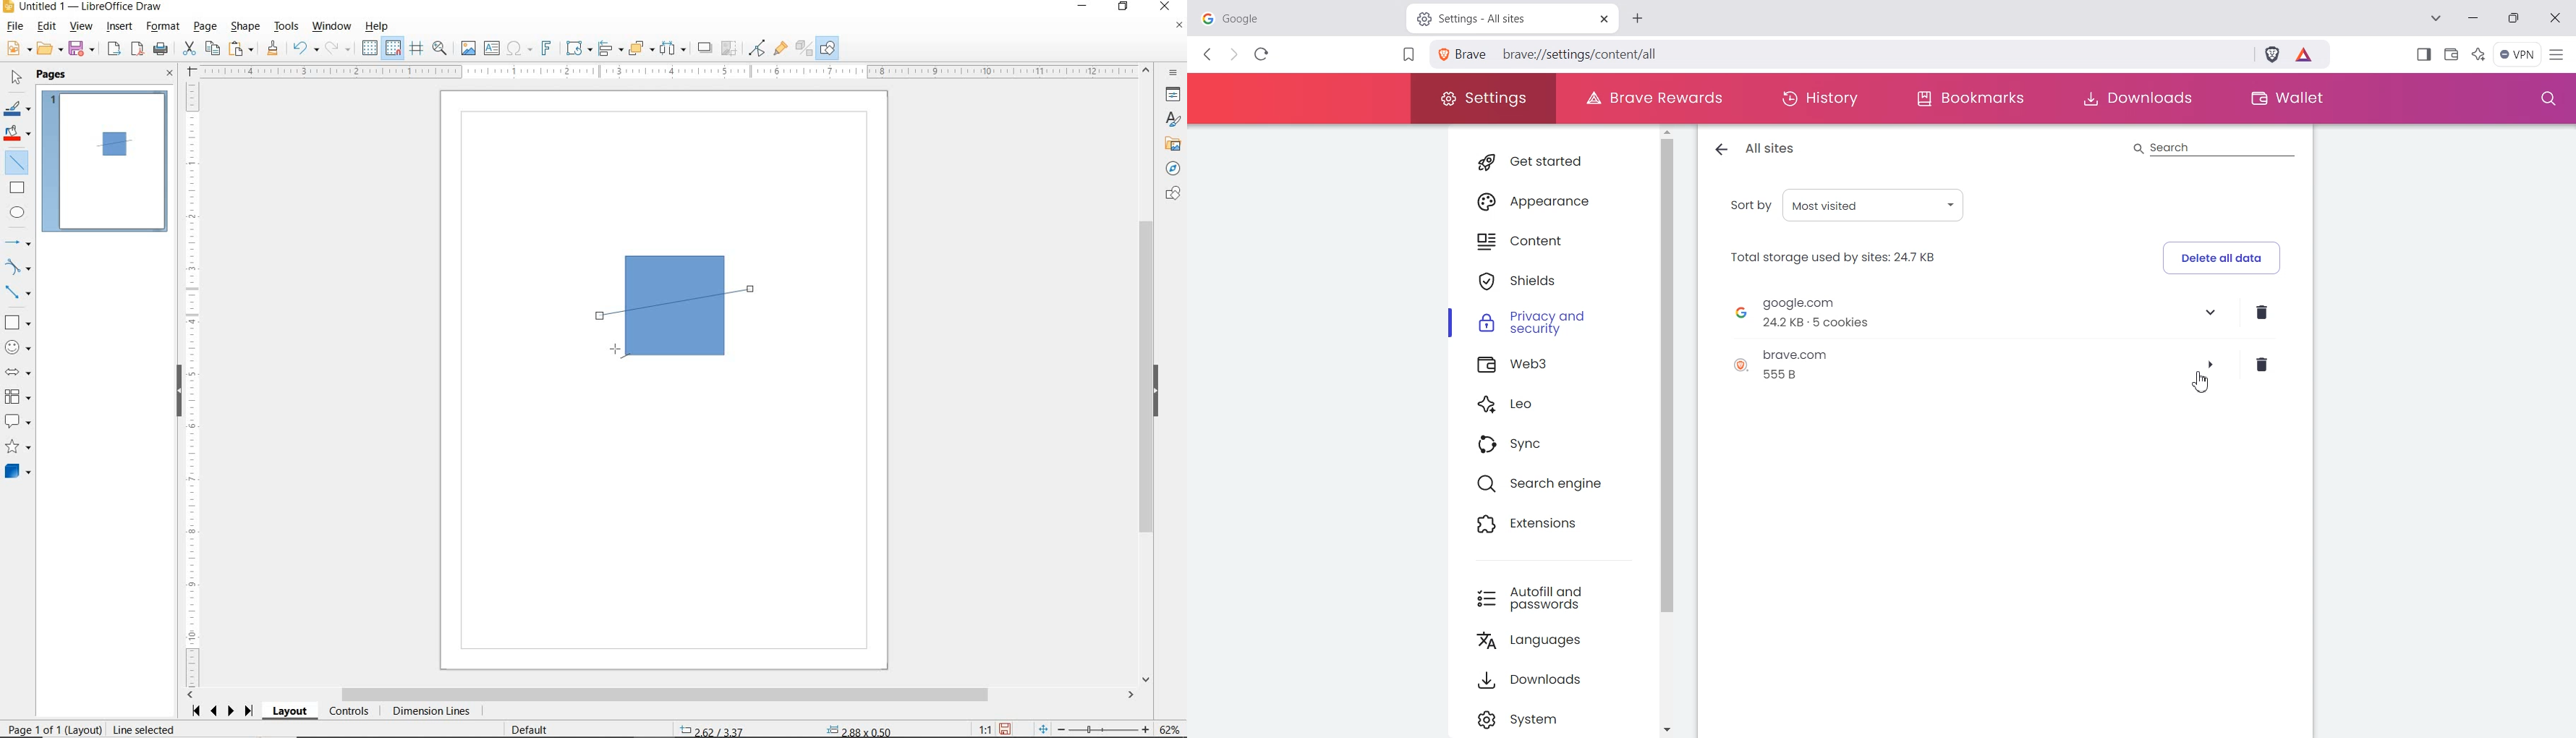 The image size is (2576, 756). What do you see at coordinates (245, 28) in the screenshot?
I see `SHAPE` at bounding box center [245, 28].